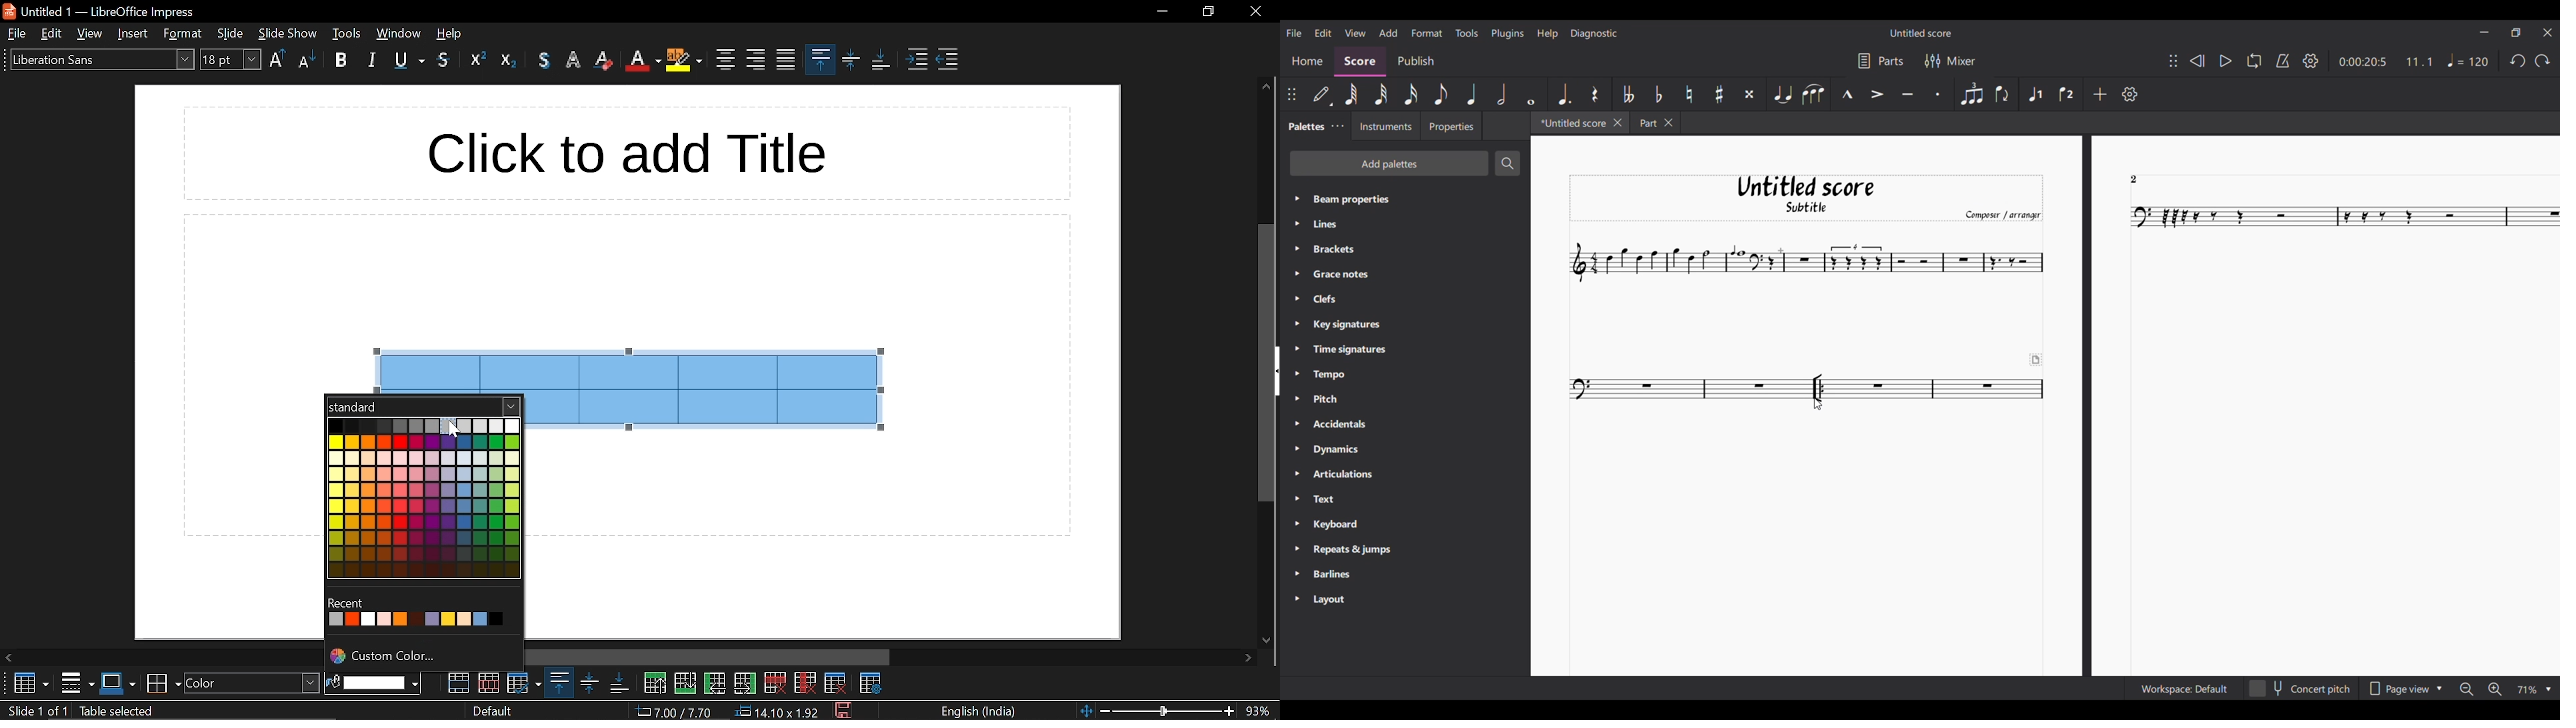  I want to click on insert, so click(132, 34).